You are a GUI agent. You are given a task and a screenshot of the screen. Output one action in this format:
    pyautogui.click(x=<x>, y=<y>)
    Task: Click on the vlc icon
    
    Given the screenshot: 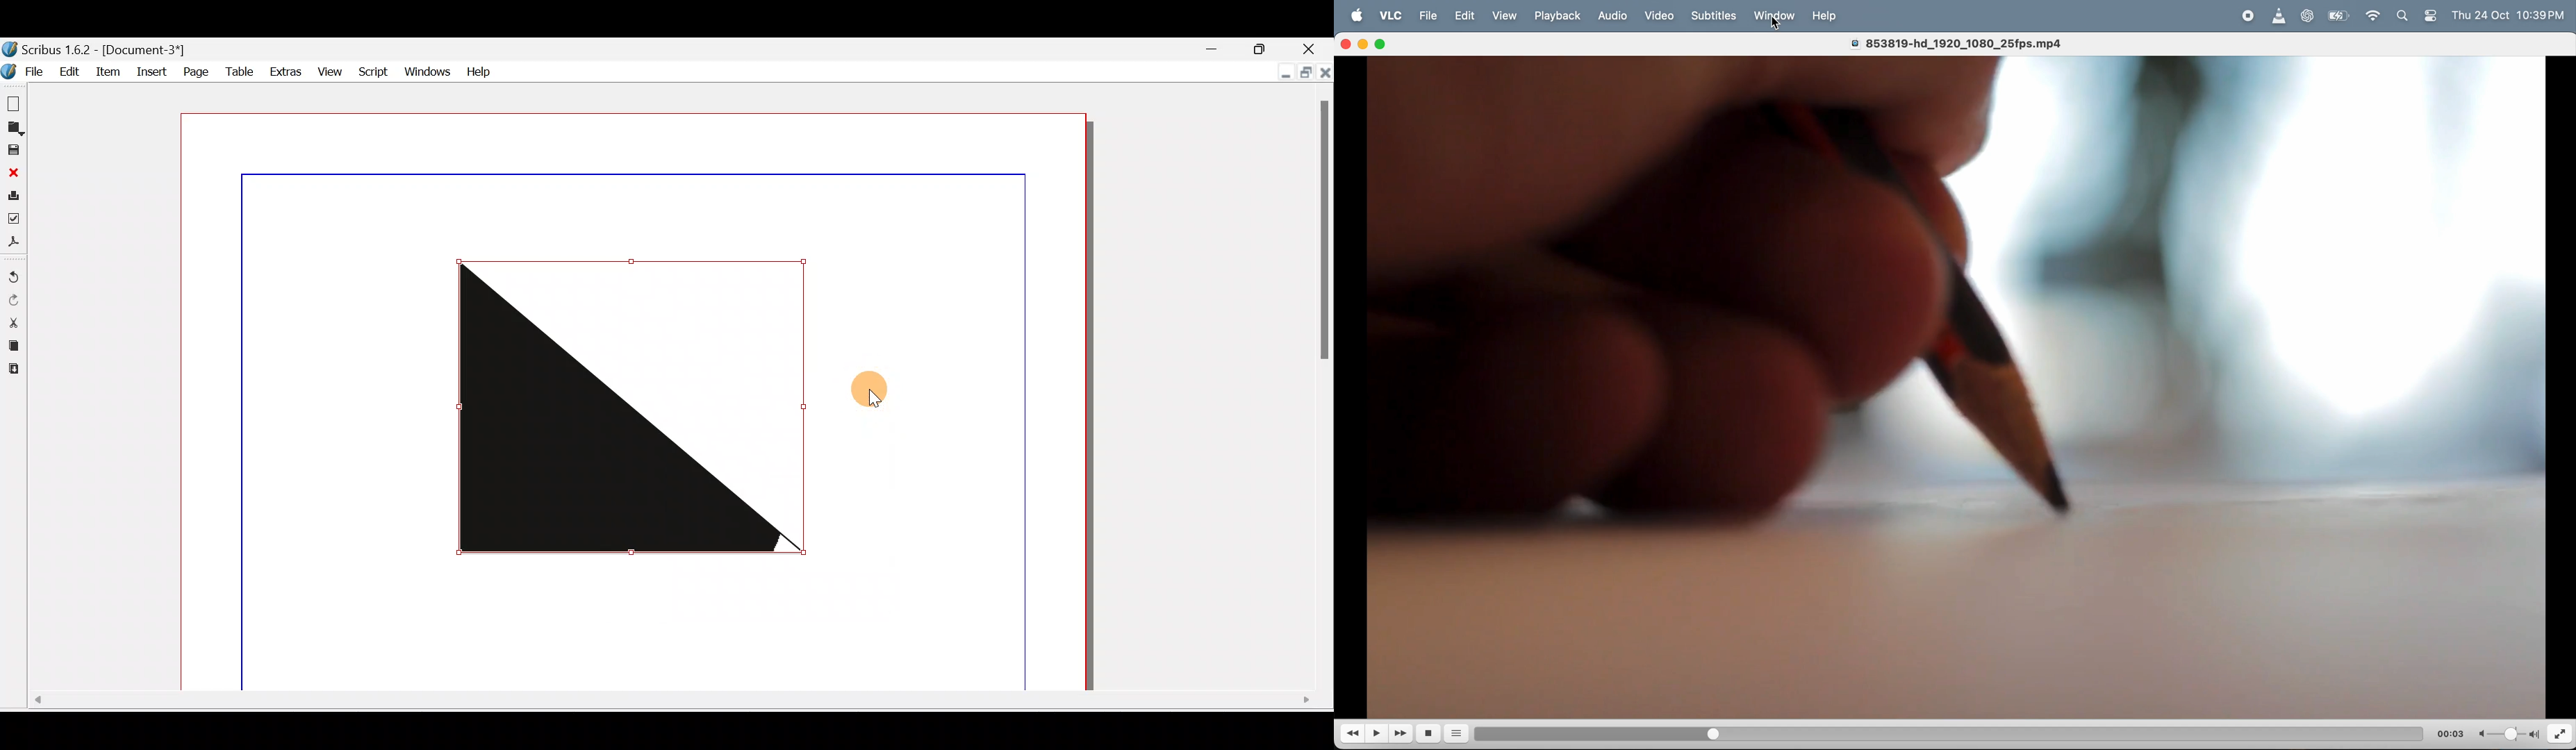 What is the action you would take?
    pyautogui.click(x=2279, y=17)
    